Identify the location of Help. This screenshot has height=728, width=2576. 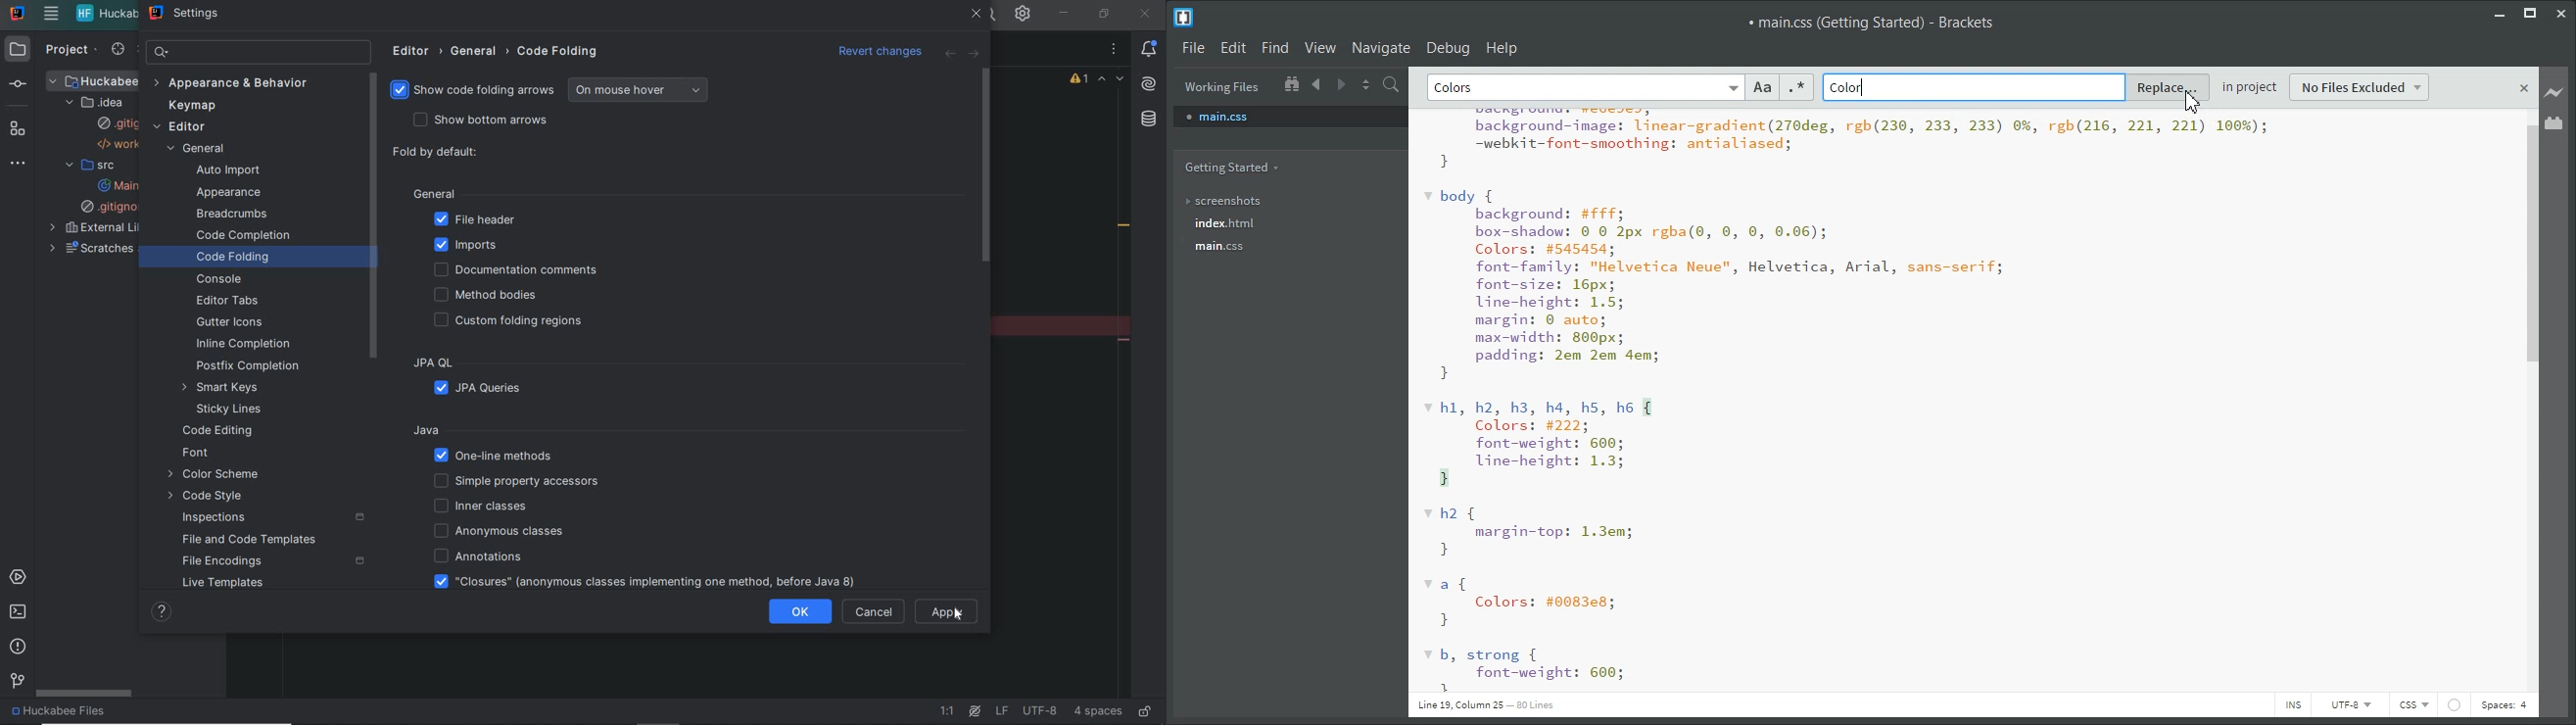
(1503, 47).